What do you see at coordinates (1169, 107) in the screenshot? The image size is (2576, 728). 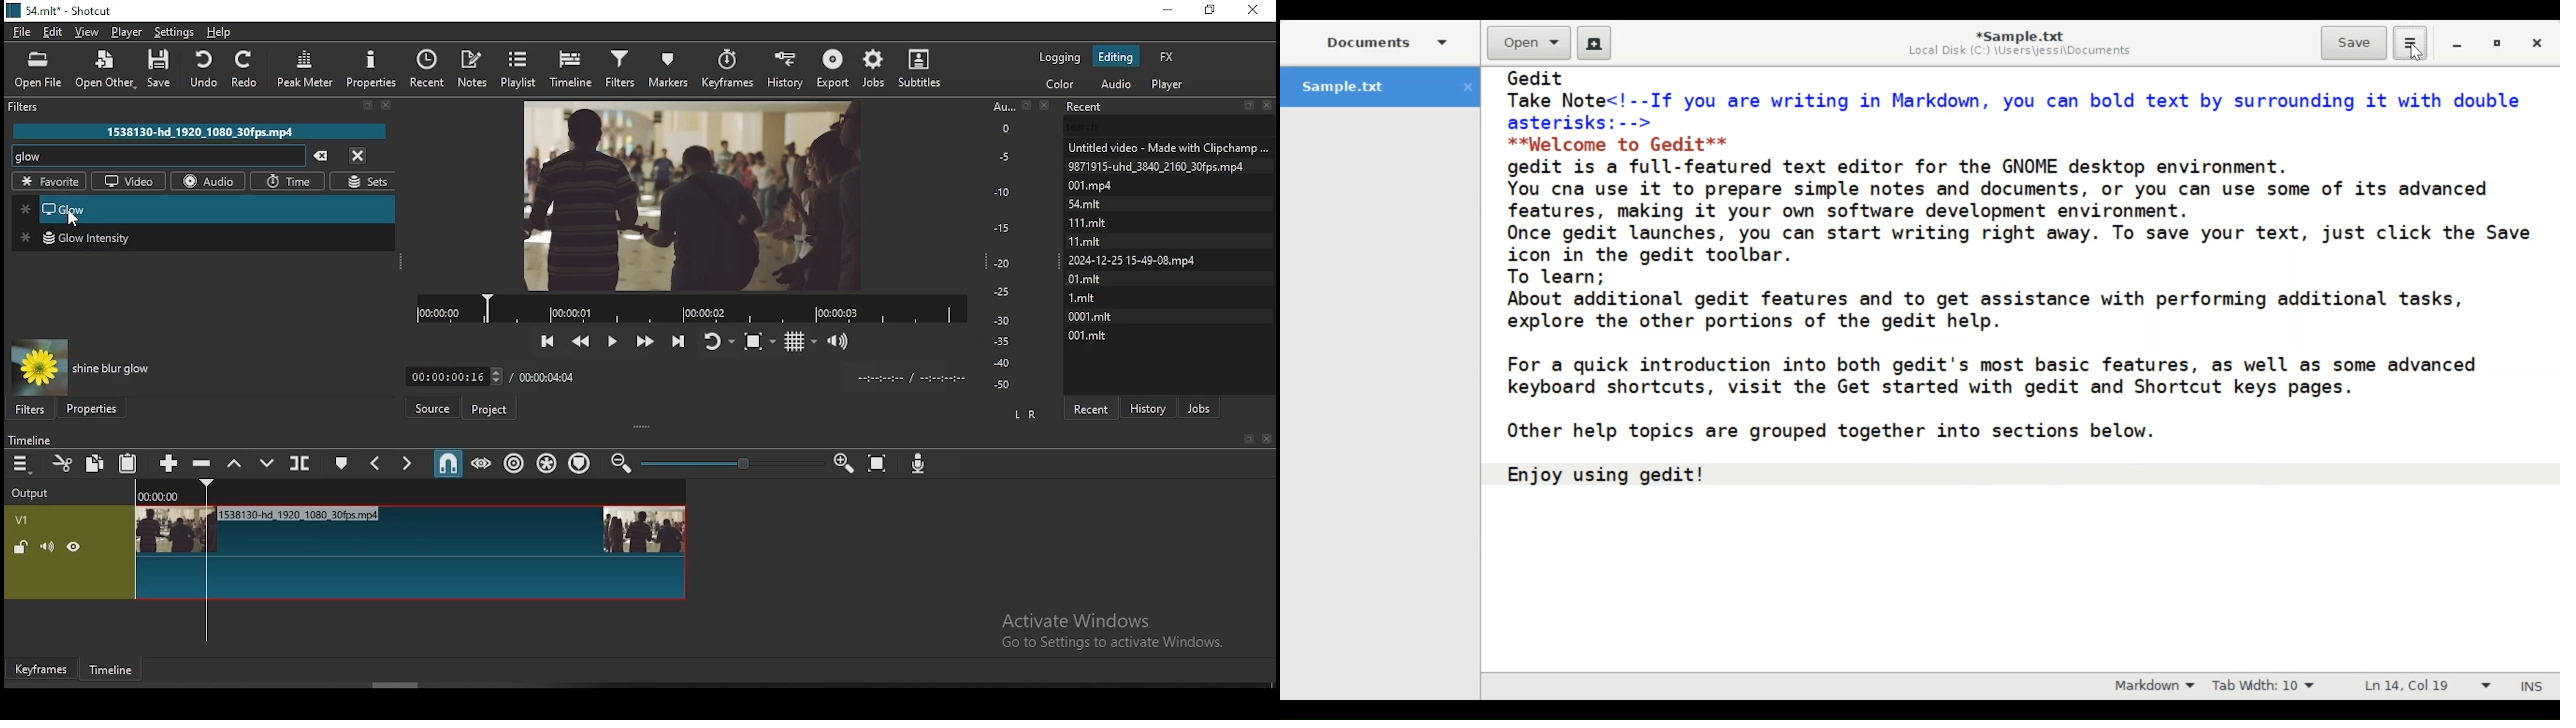 I see `Recent` at bounding box center [1169, 107].